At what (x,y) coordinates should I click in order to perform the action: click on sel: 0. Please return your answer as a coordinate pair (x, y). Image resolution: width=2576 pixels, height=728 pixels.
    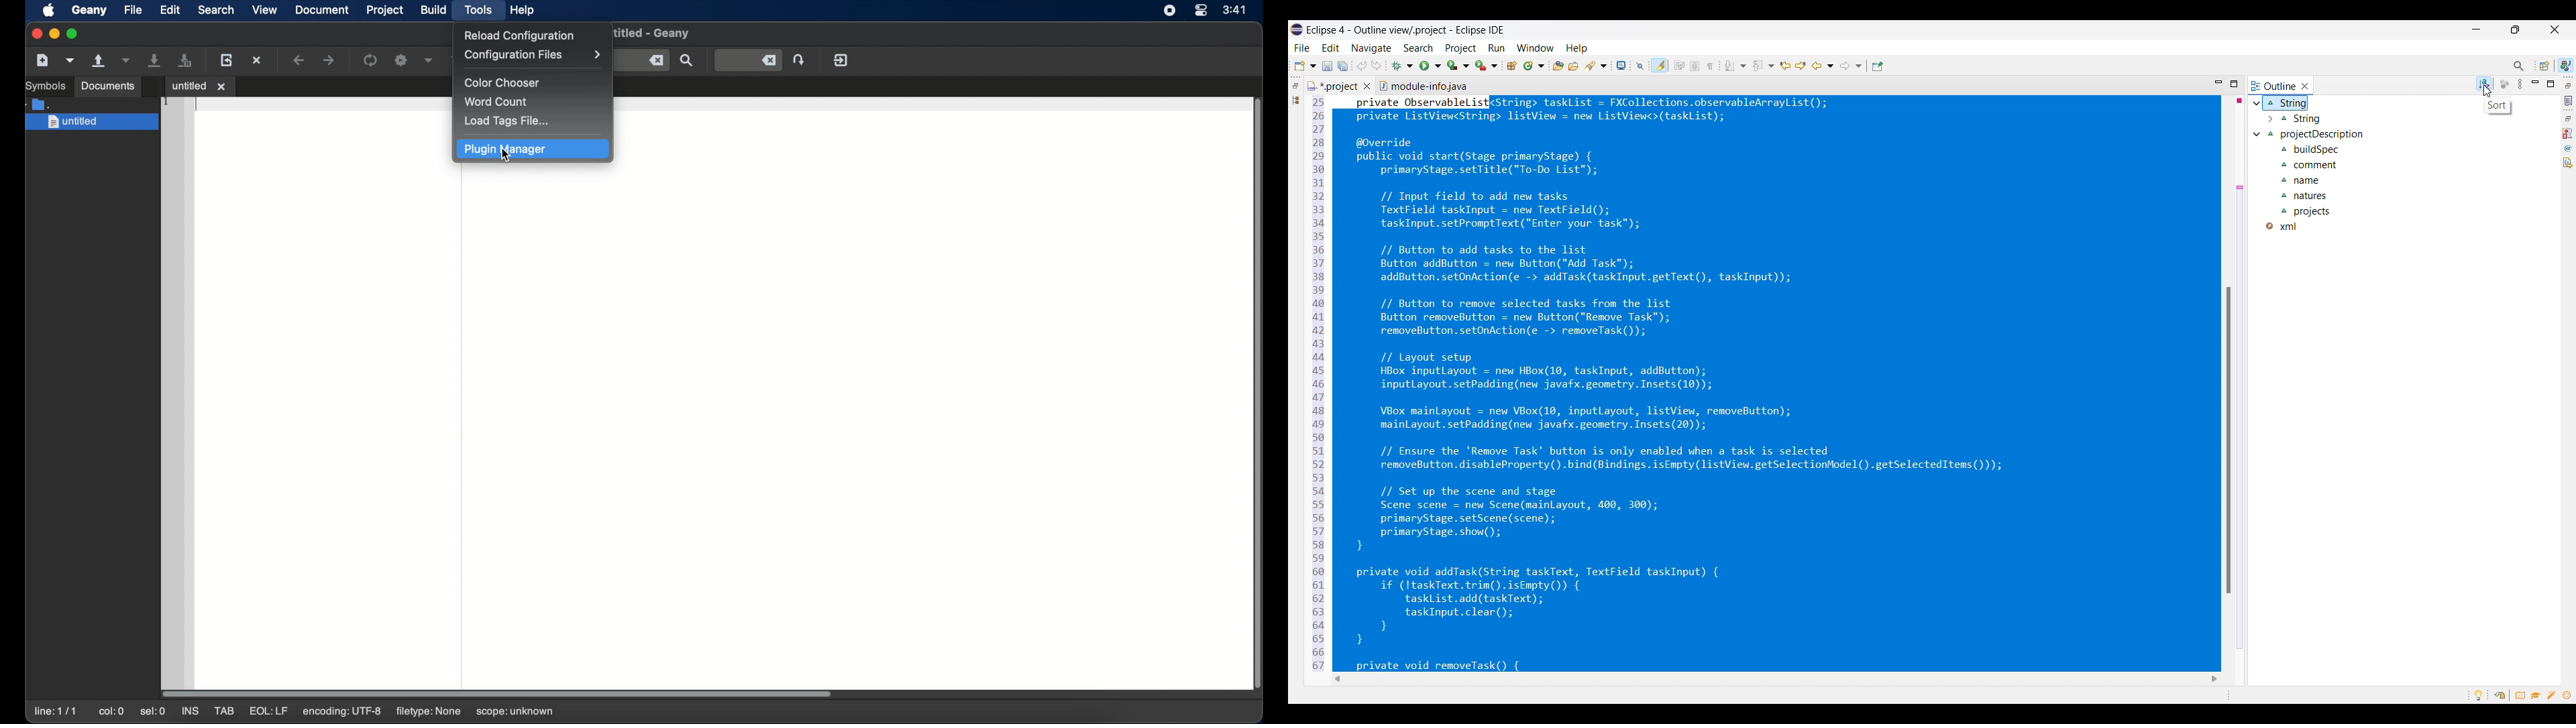
    Looking at the image, I should click on (153, 712).